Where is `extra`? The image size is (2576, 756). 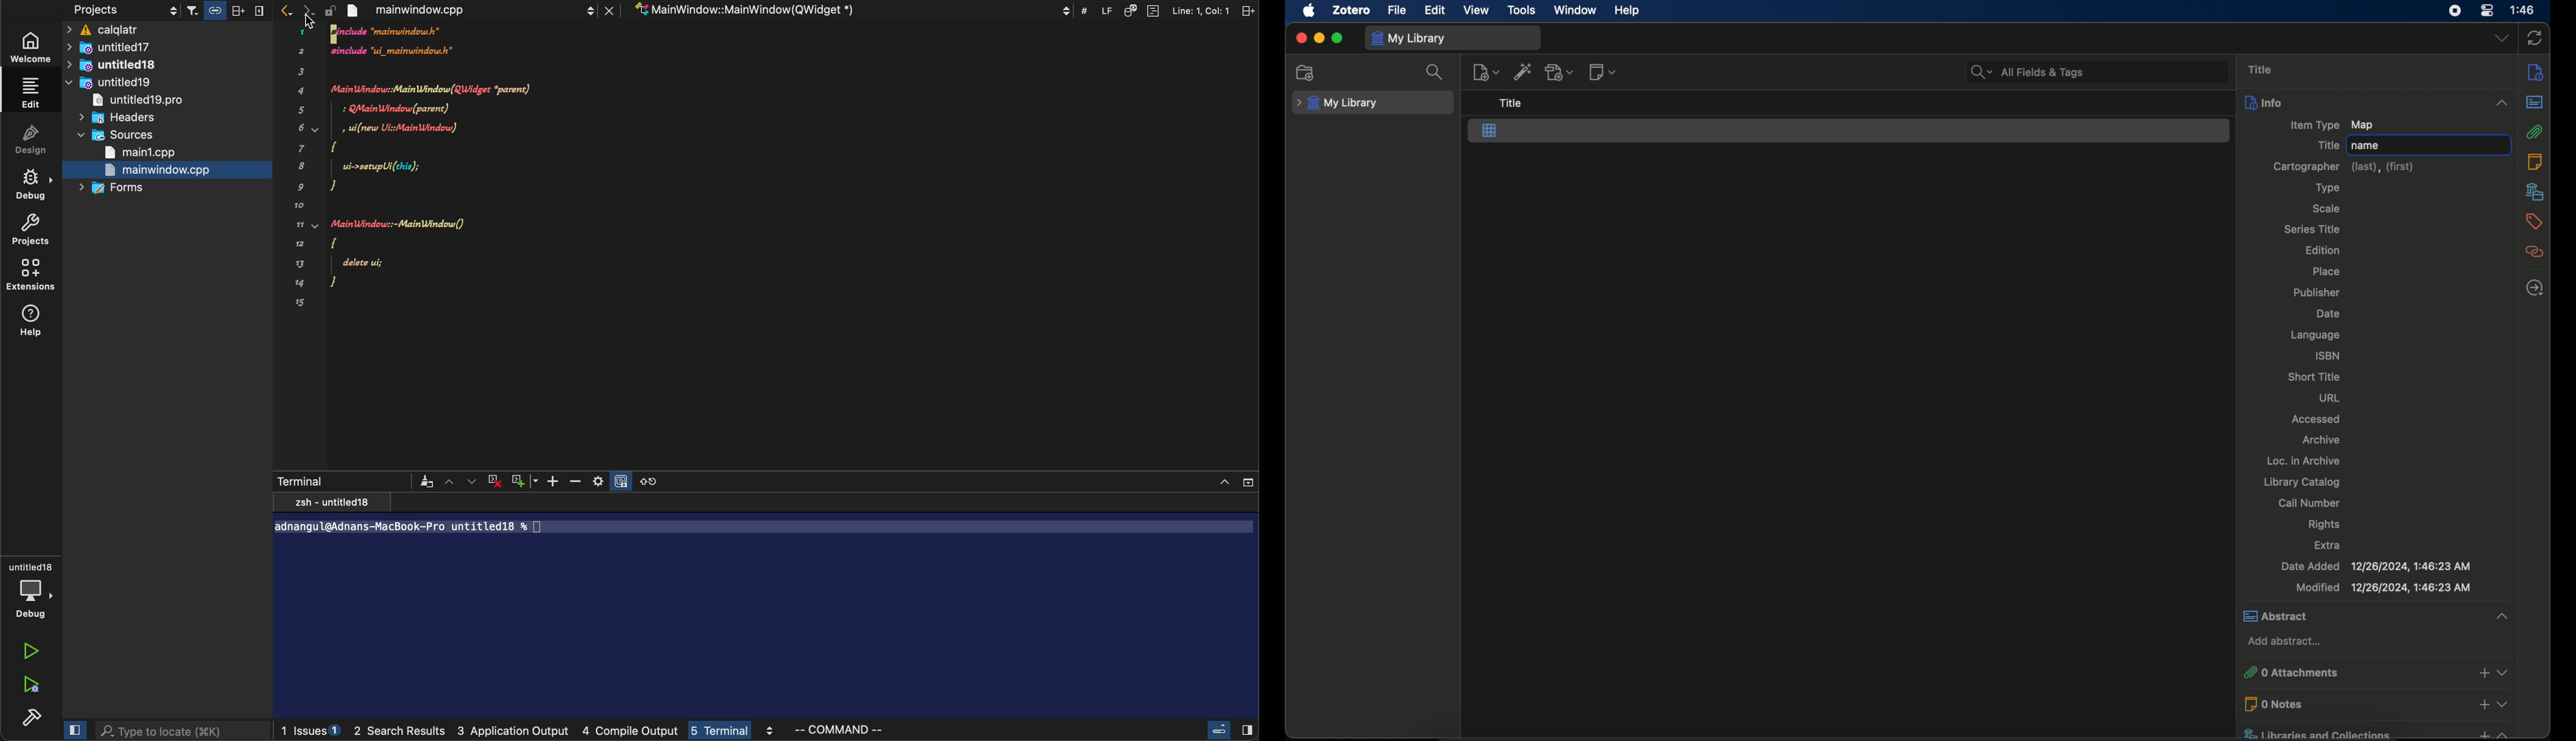 extra is located at coordinates (2330, 545).